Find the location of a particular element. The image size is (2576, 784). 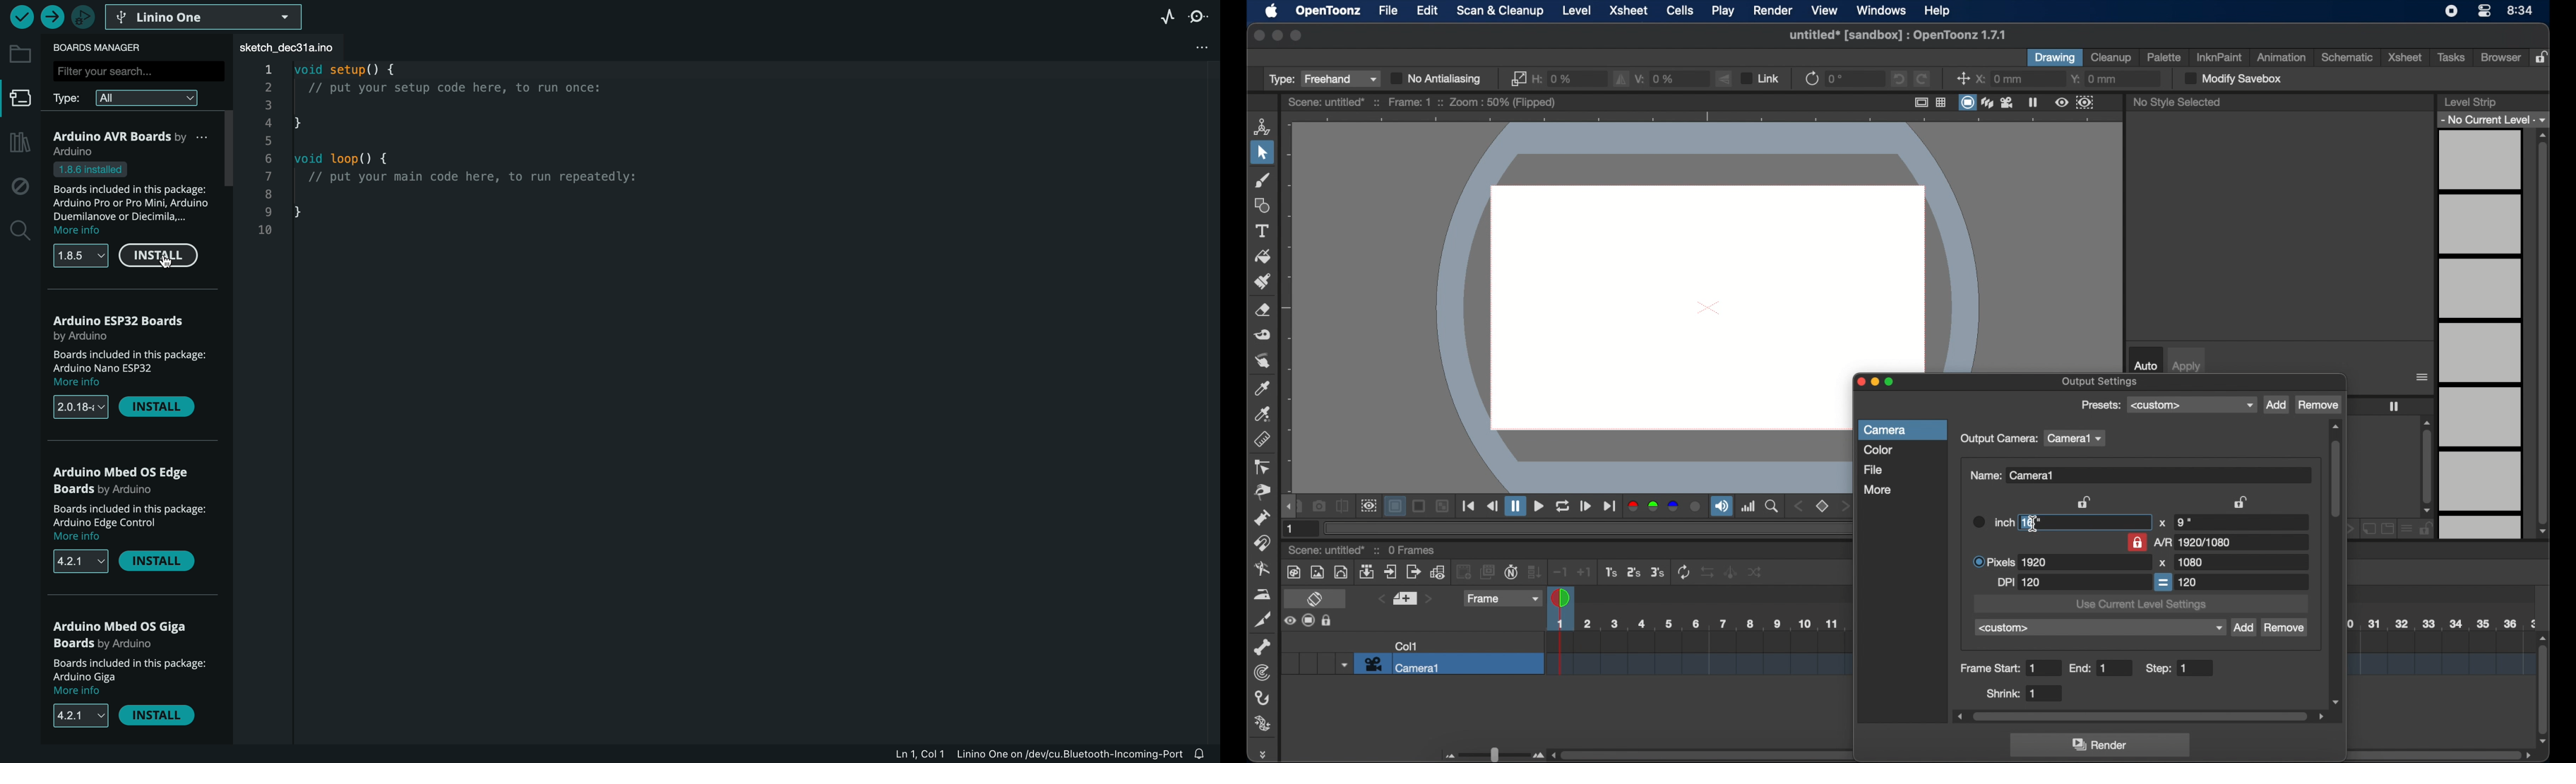

modify save box is located at coordinates (2231, 78).